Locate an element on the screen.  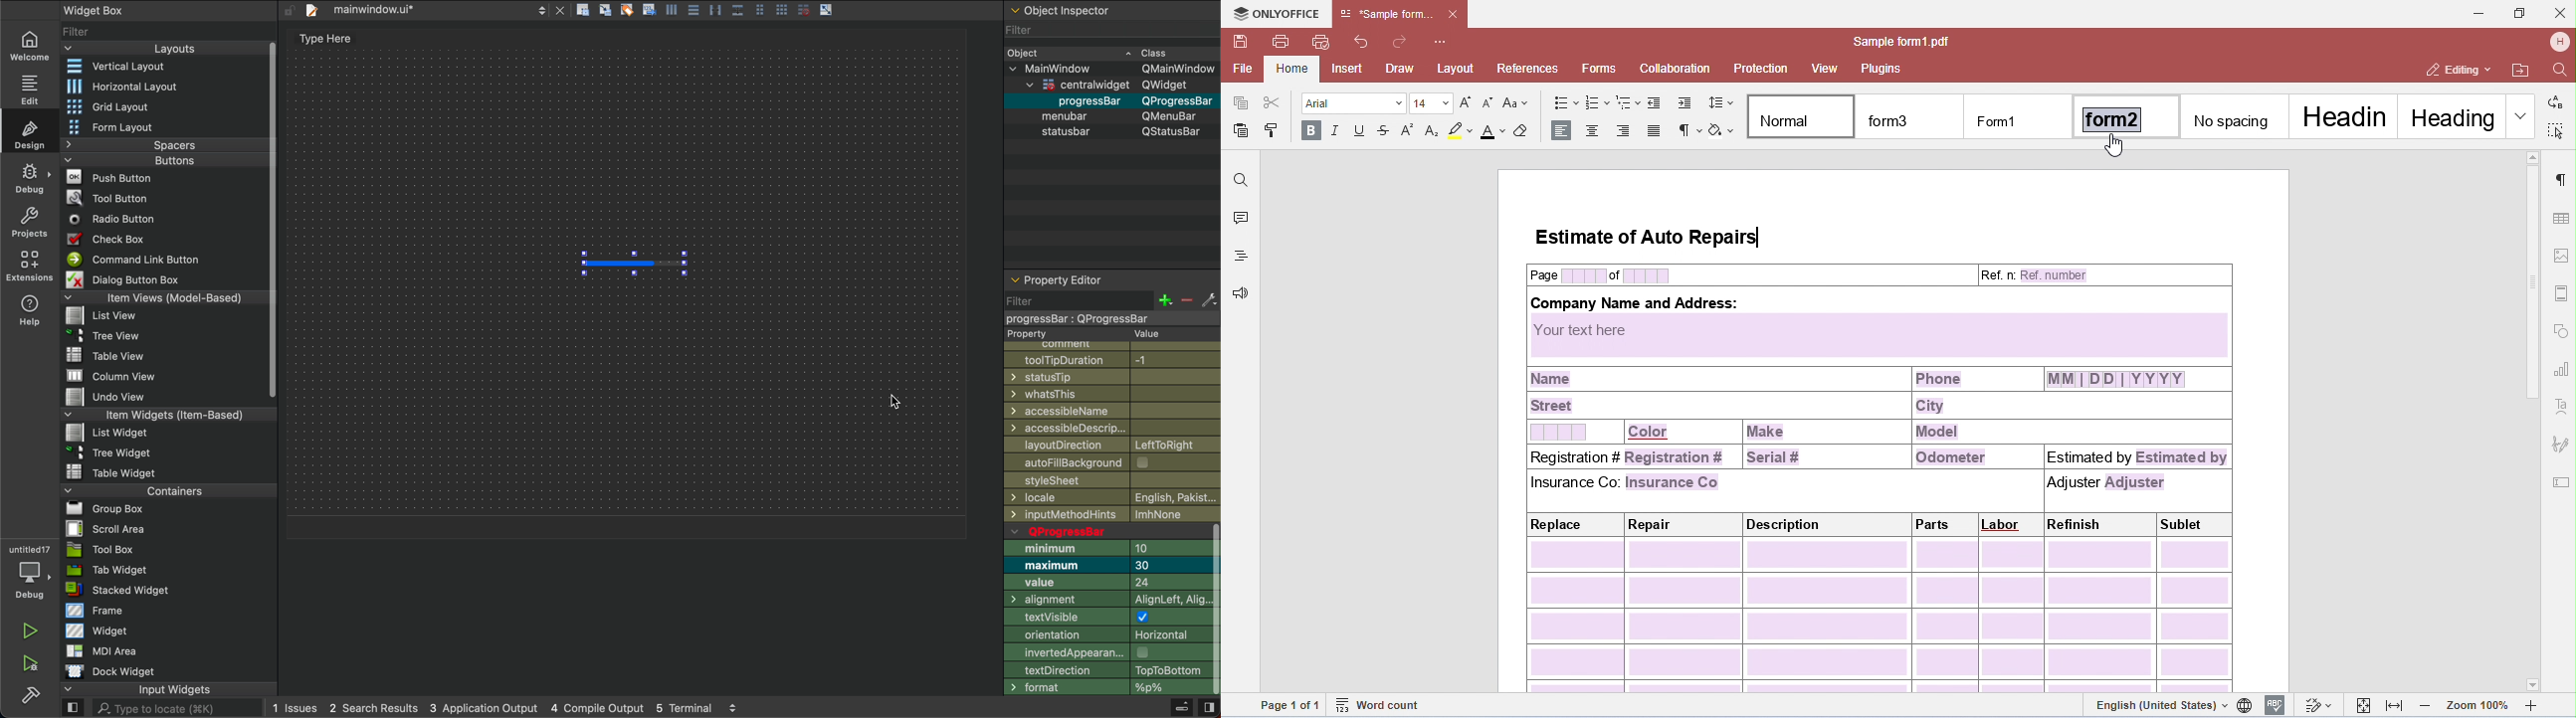
Cursor is located at coordinates (889, 404).